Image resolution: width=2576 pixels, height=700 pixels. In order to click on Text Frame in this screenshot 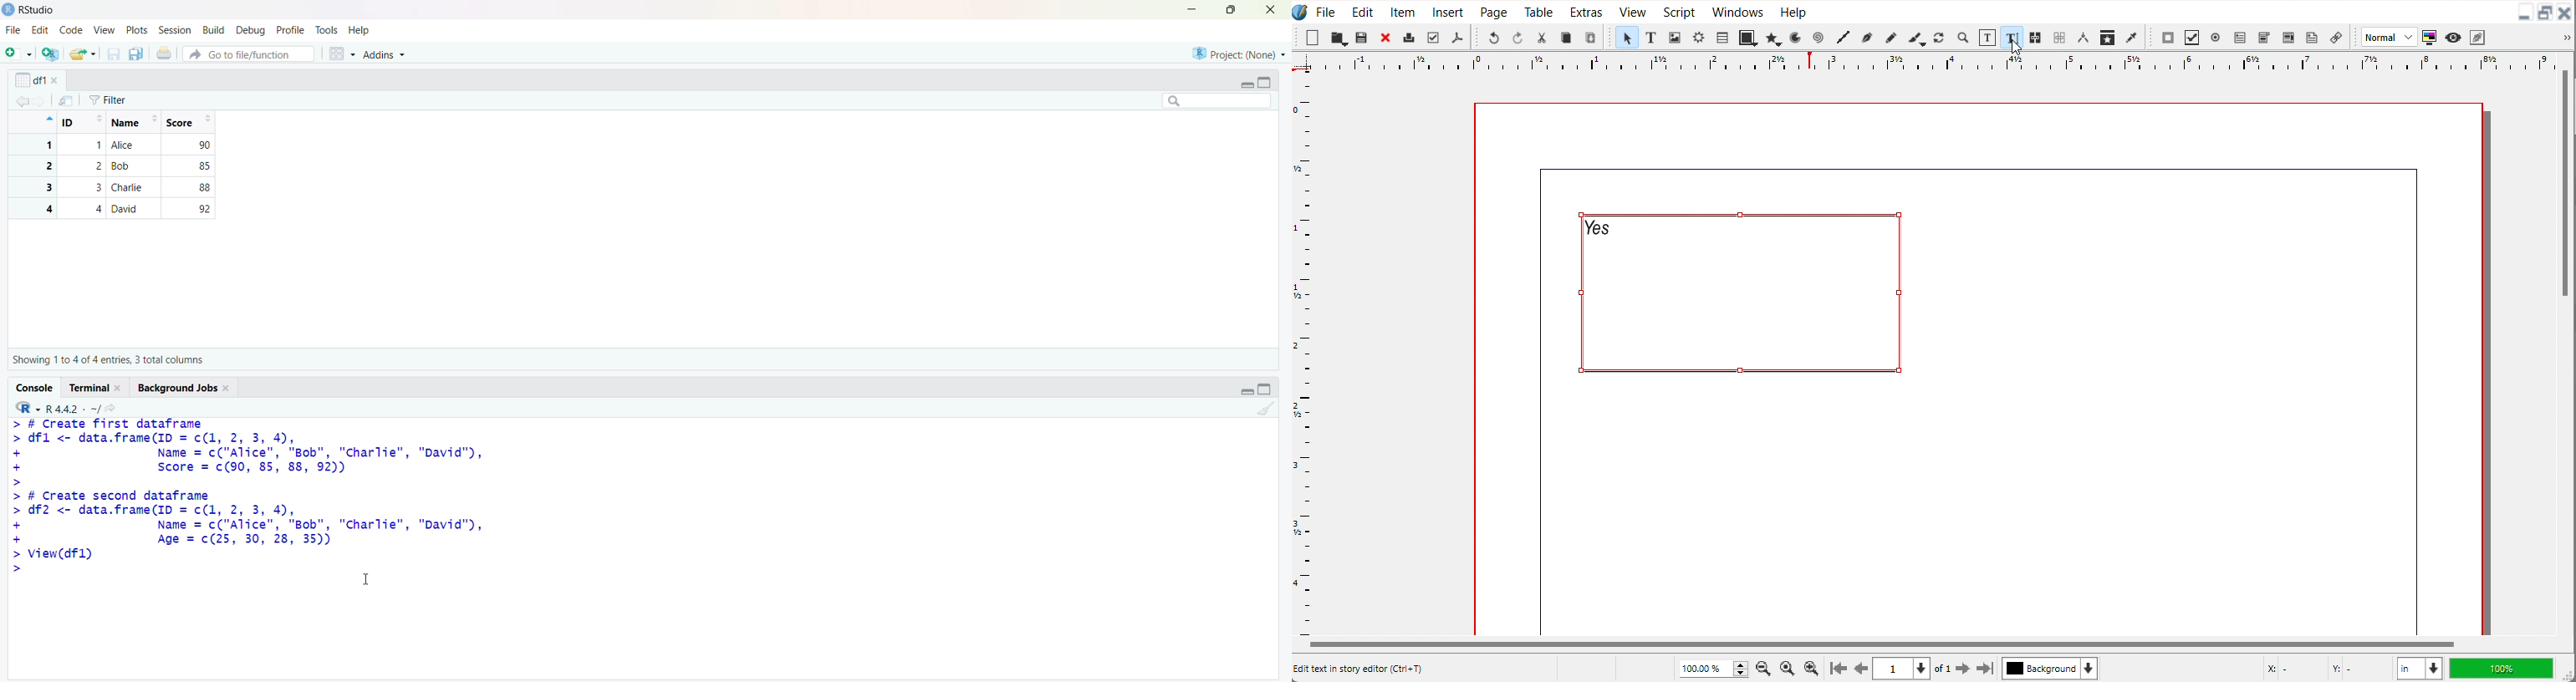, I will do `click(1651, 37)`.